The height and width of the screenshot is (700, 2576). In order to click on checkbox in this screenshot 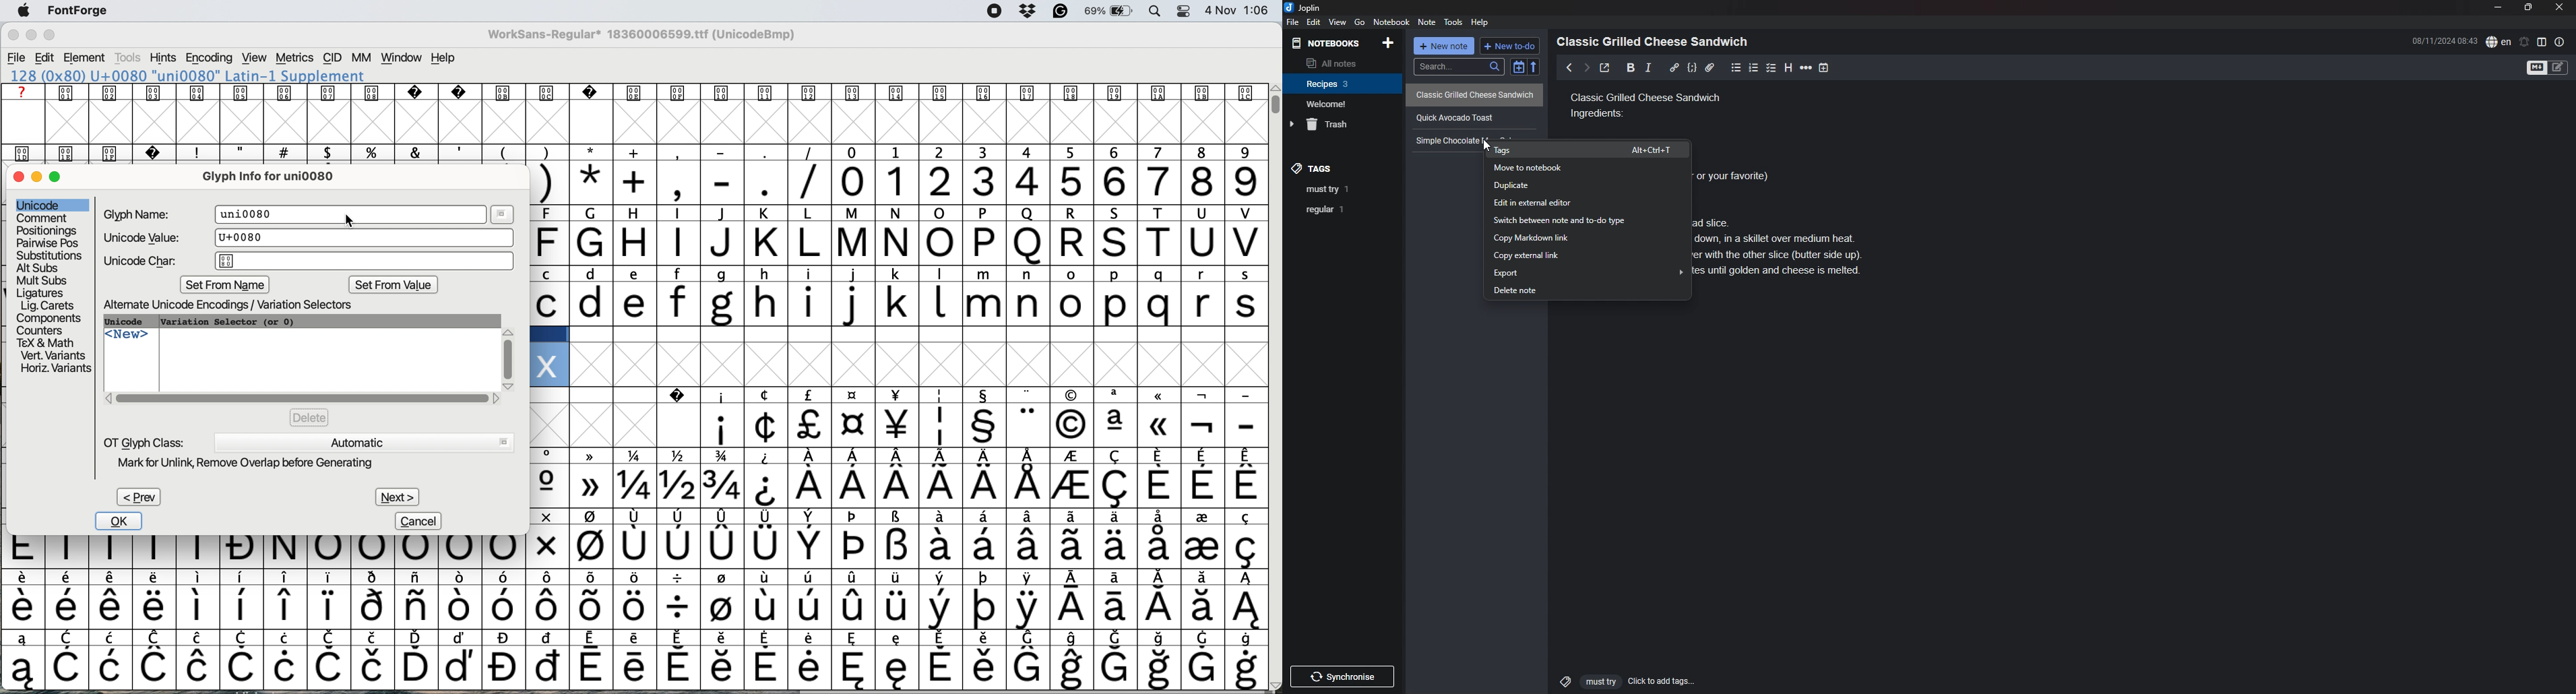, I will do `click(1771, 67)`.